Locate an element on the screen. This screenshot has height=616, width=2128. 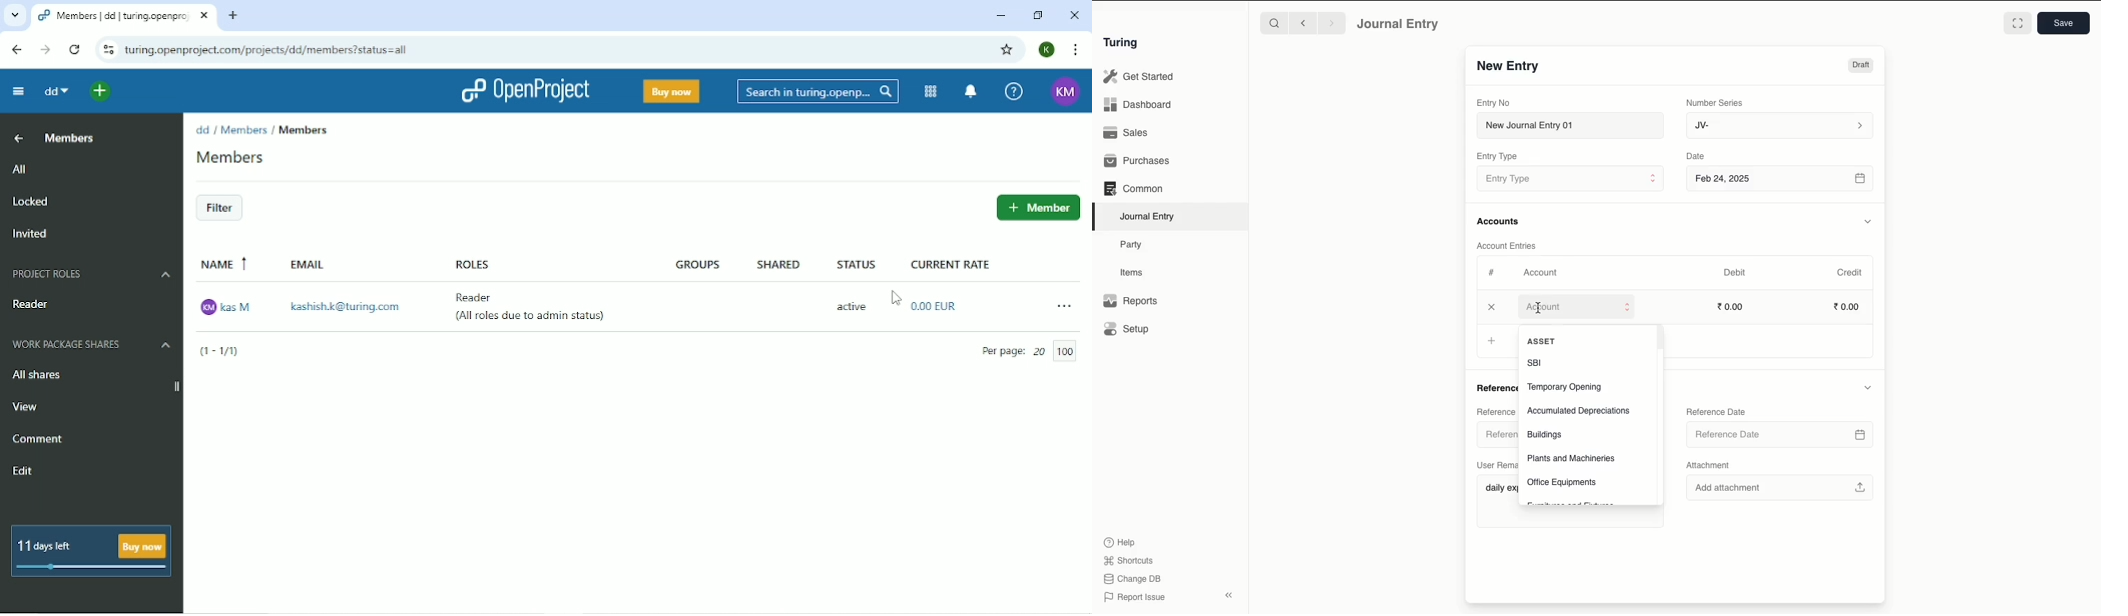
Accumulated Depreciations is located at coordinates (1581, 411).